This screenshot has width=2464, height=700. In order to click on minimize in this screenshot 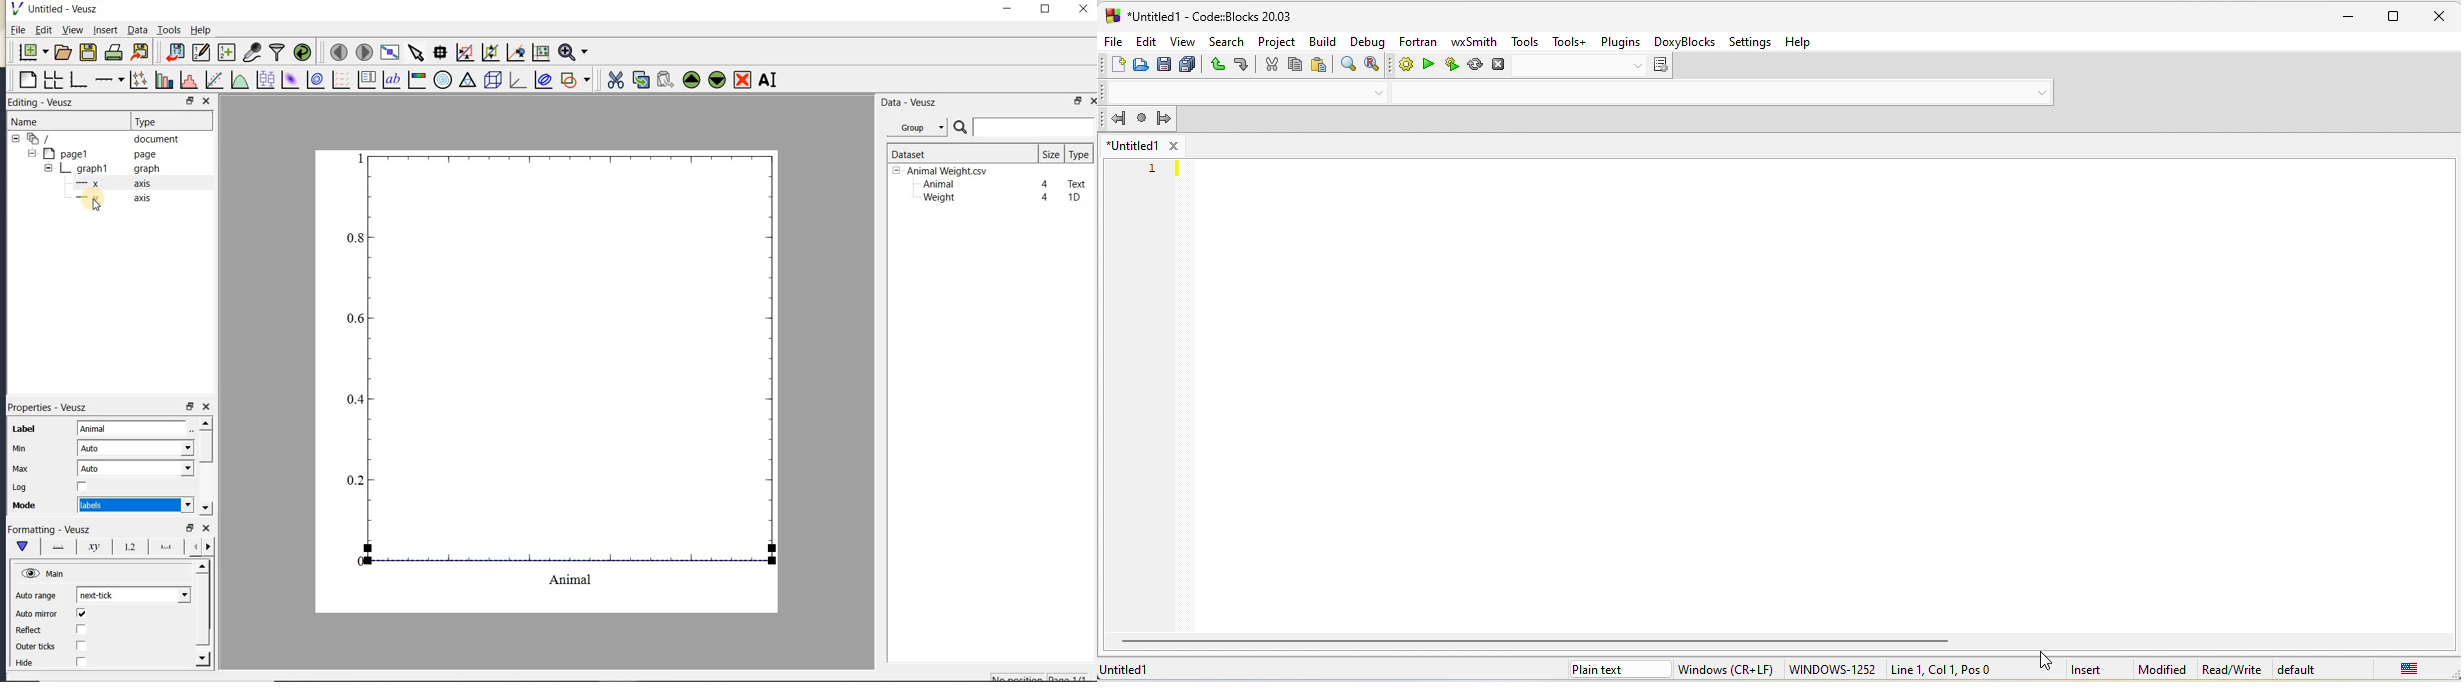, I will do `click(2353, 16)`.